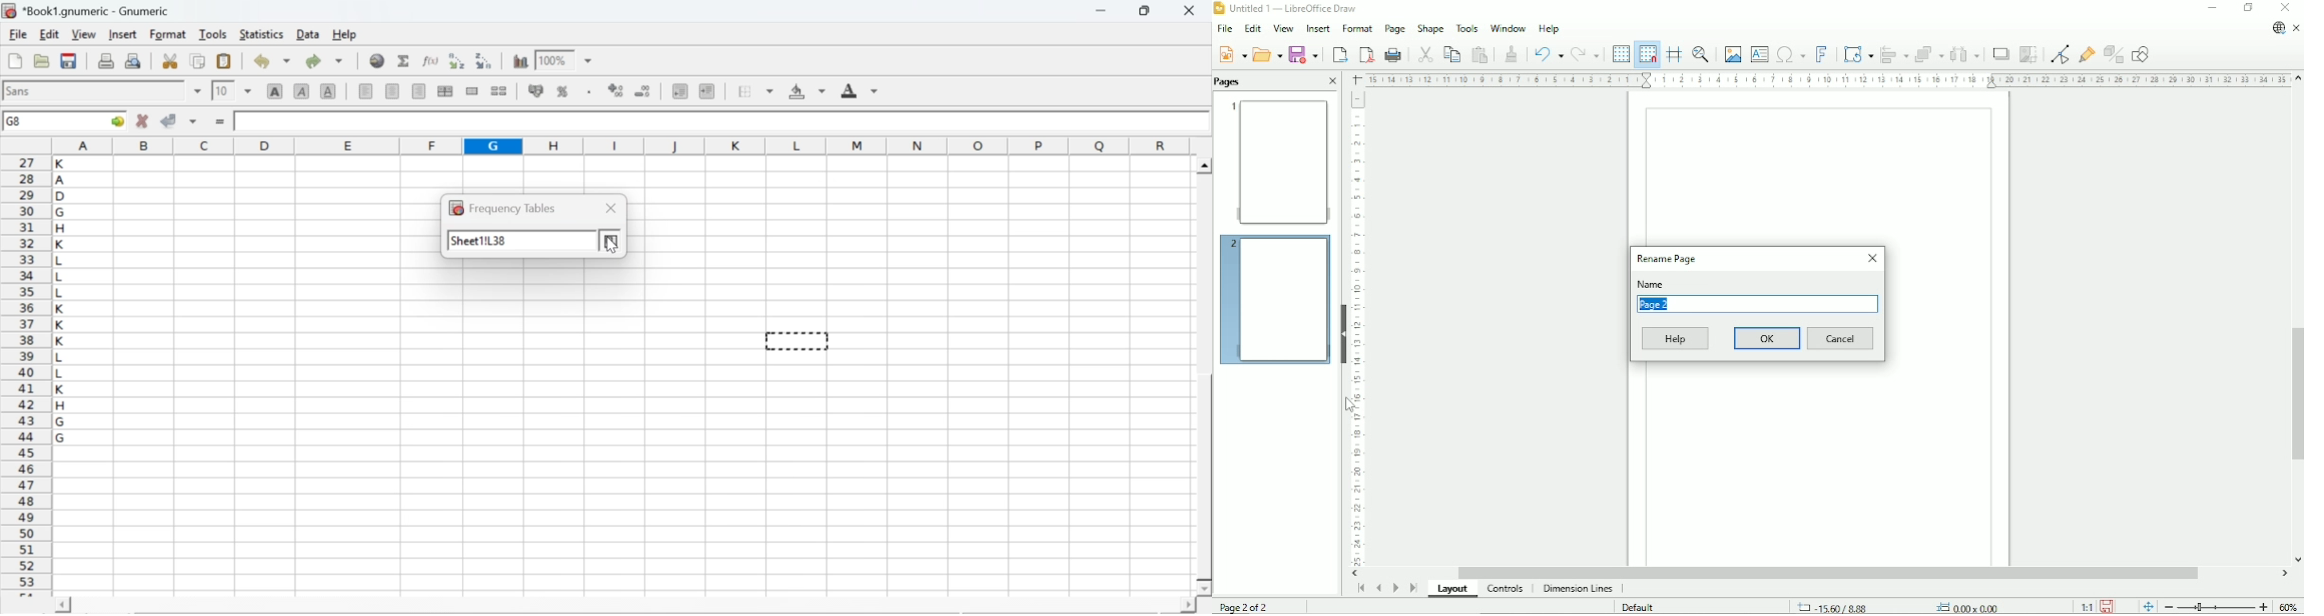  Describe the element at coordinates (16, 121) in the screenshot. I see `G8` at that location.